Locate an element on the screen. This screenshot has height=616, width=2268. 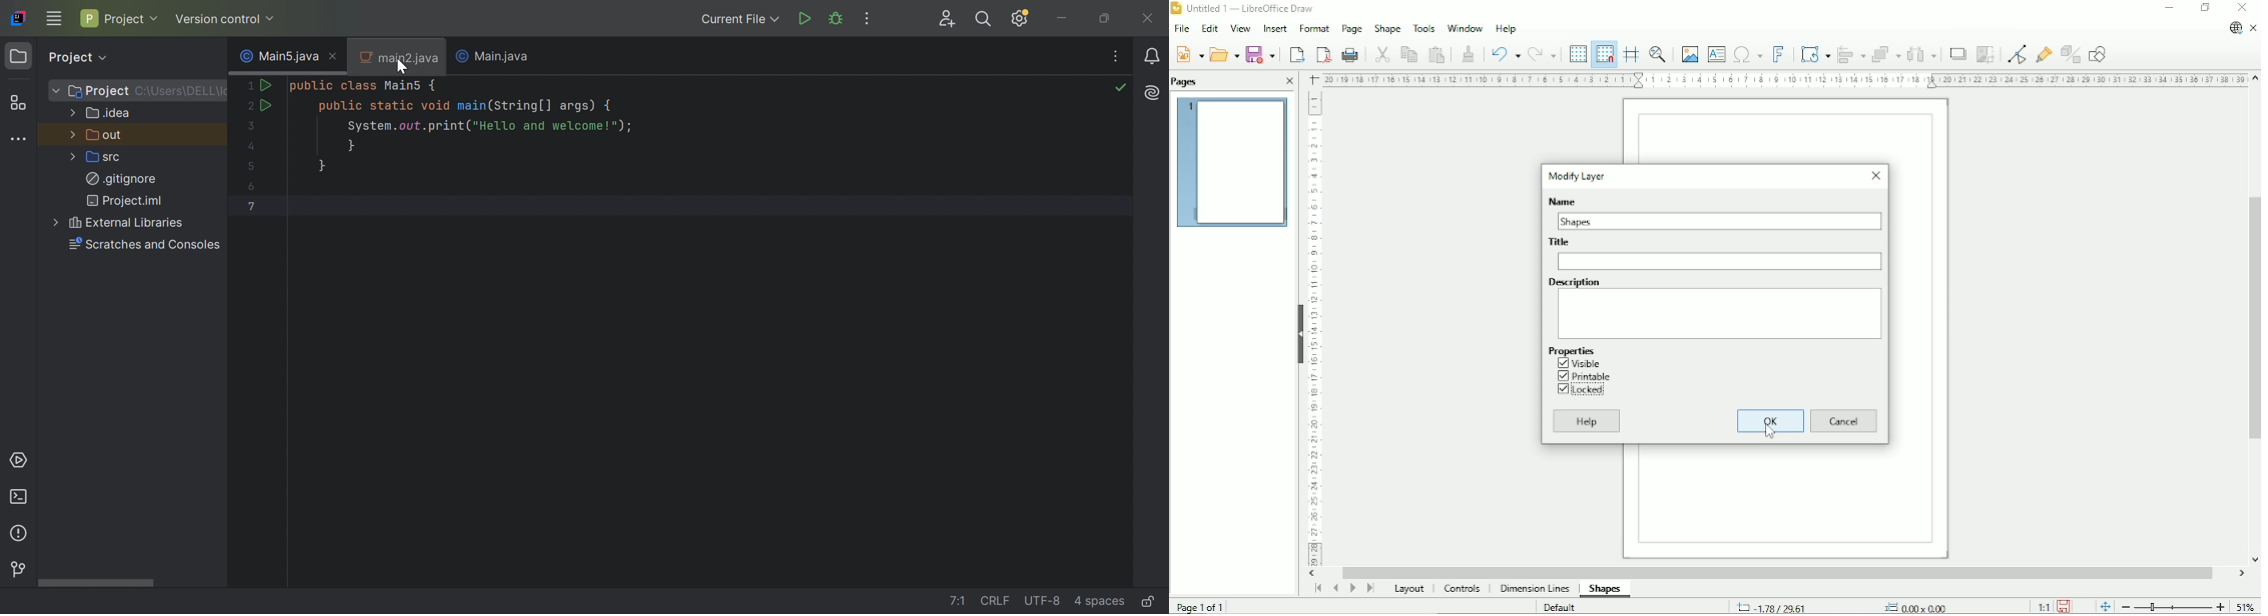
More is located at coordinates (72, 134).